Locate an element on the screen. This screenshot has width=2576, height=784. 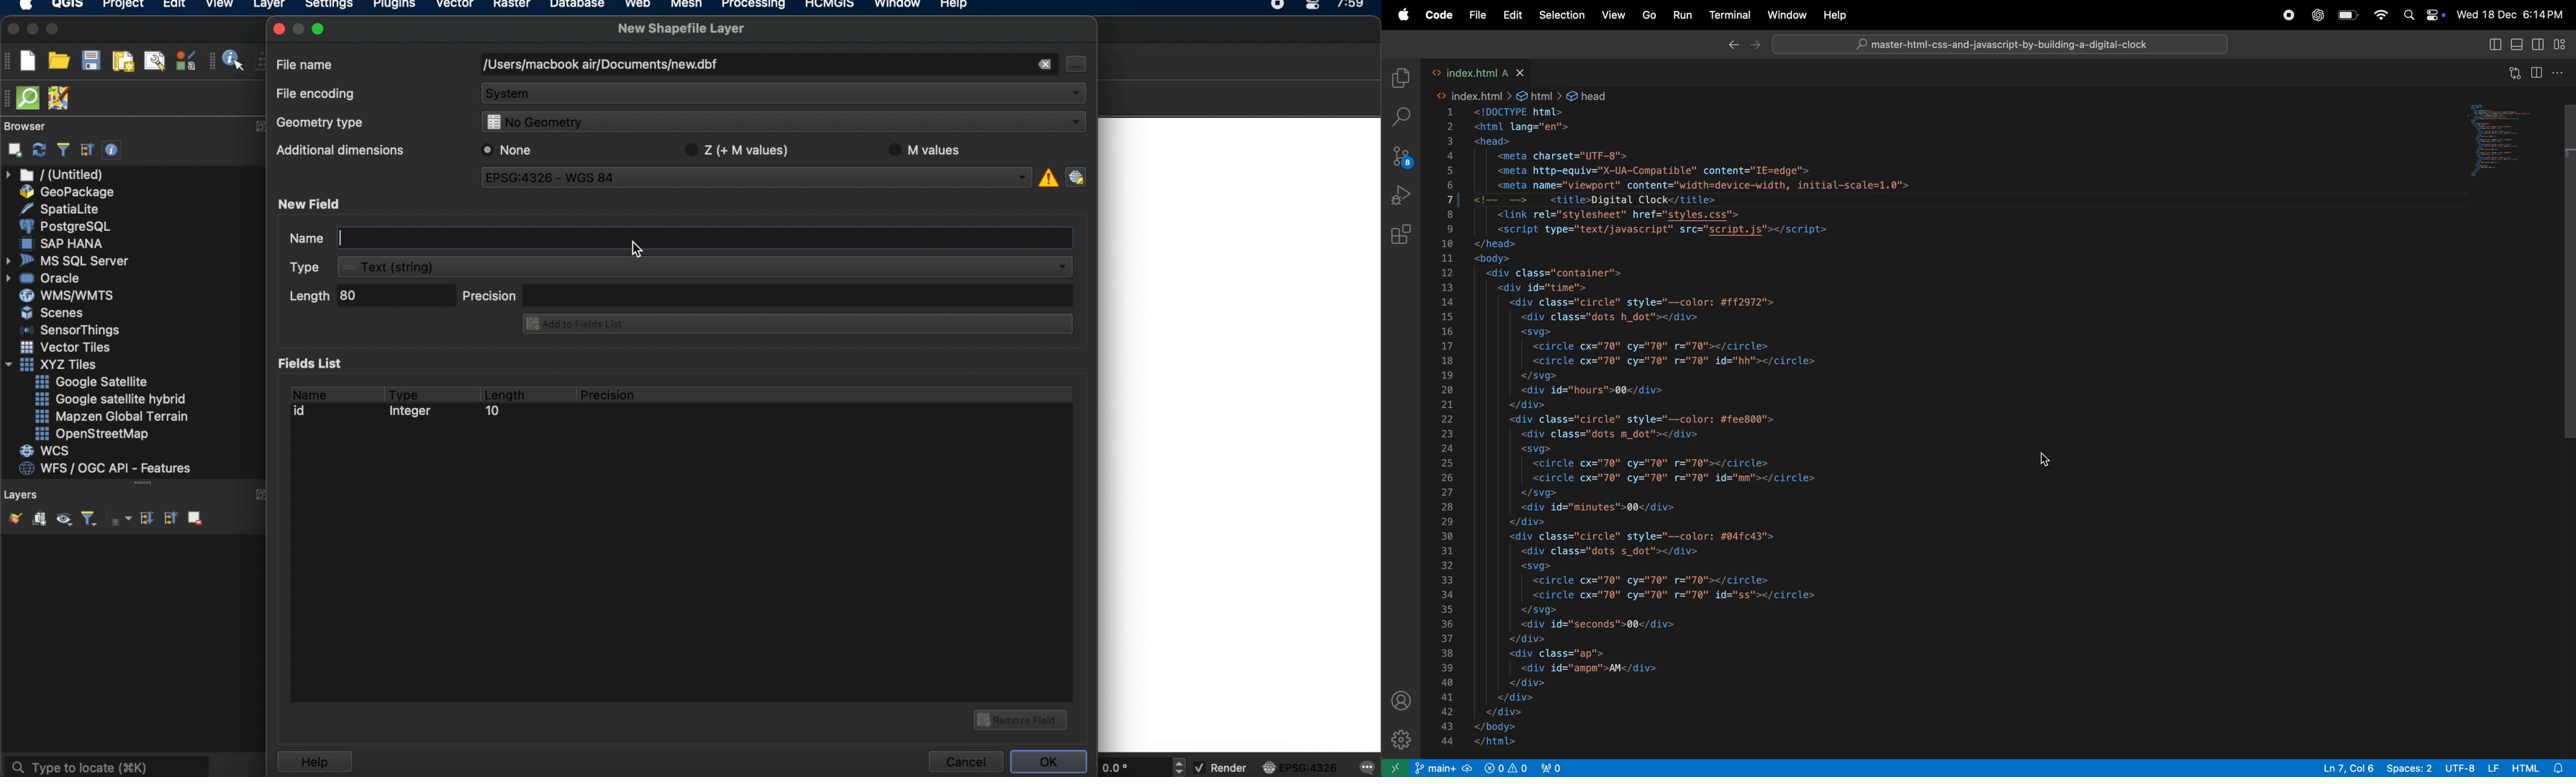
ln col 7 and 1 is located at coordinates (2343, 766).